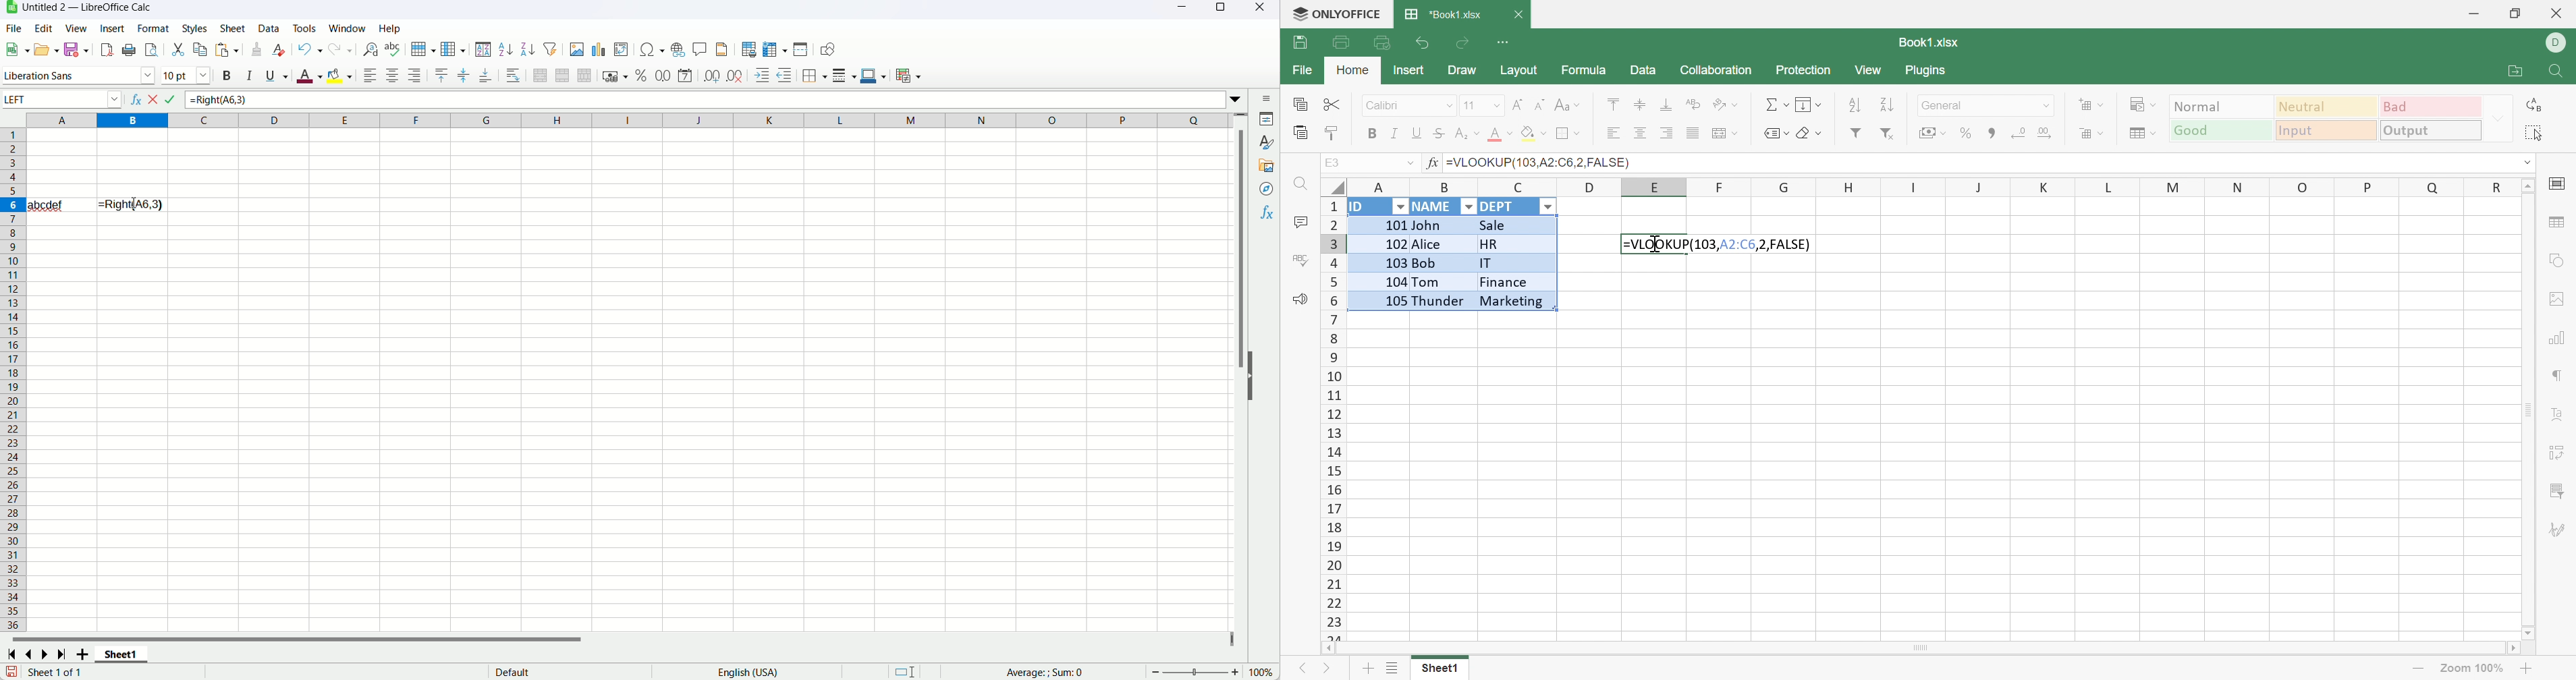 The height and width of the screenshot is (700, 2576). Describe the element at coordinates (347, 28) in the screenshot. I see `window` at that location.